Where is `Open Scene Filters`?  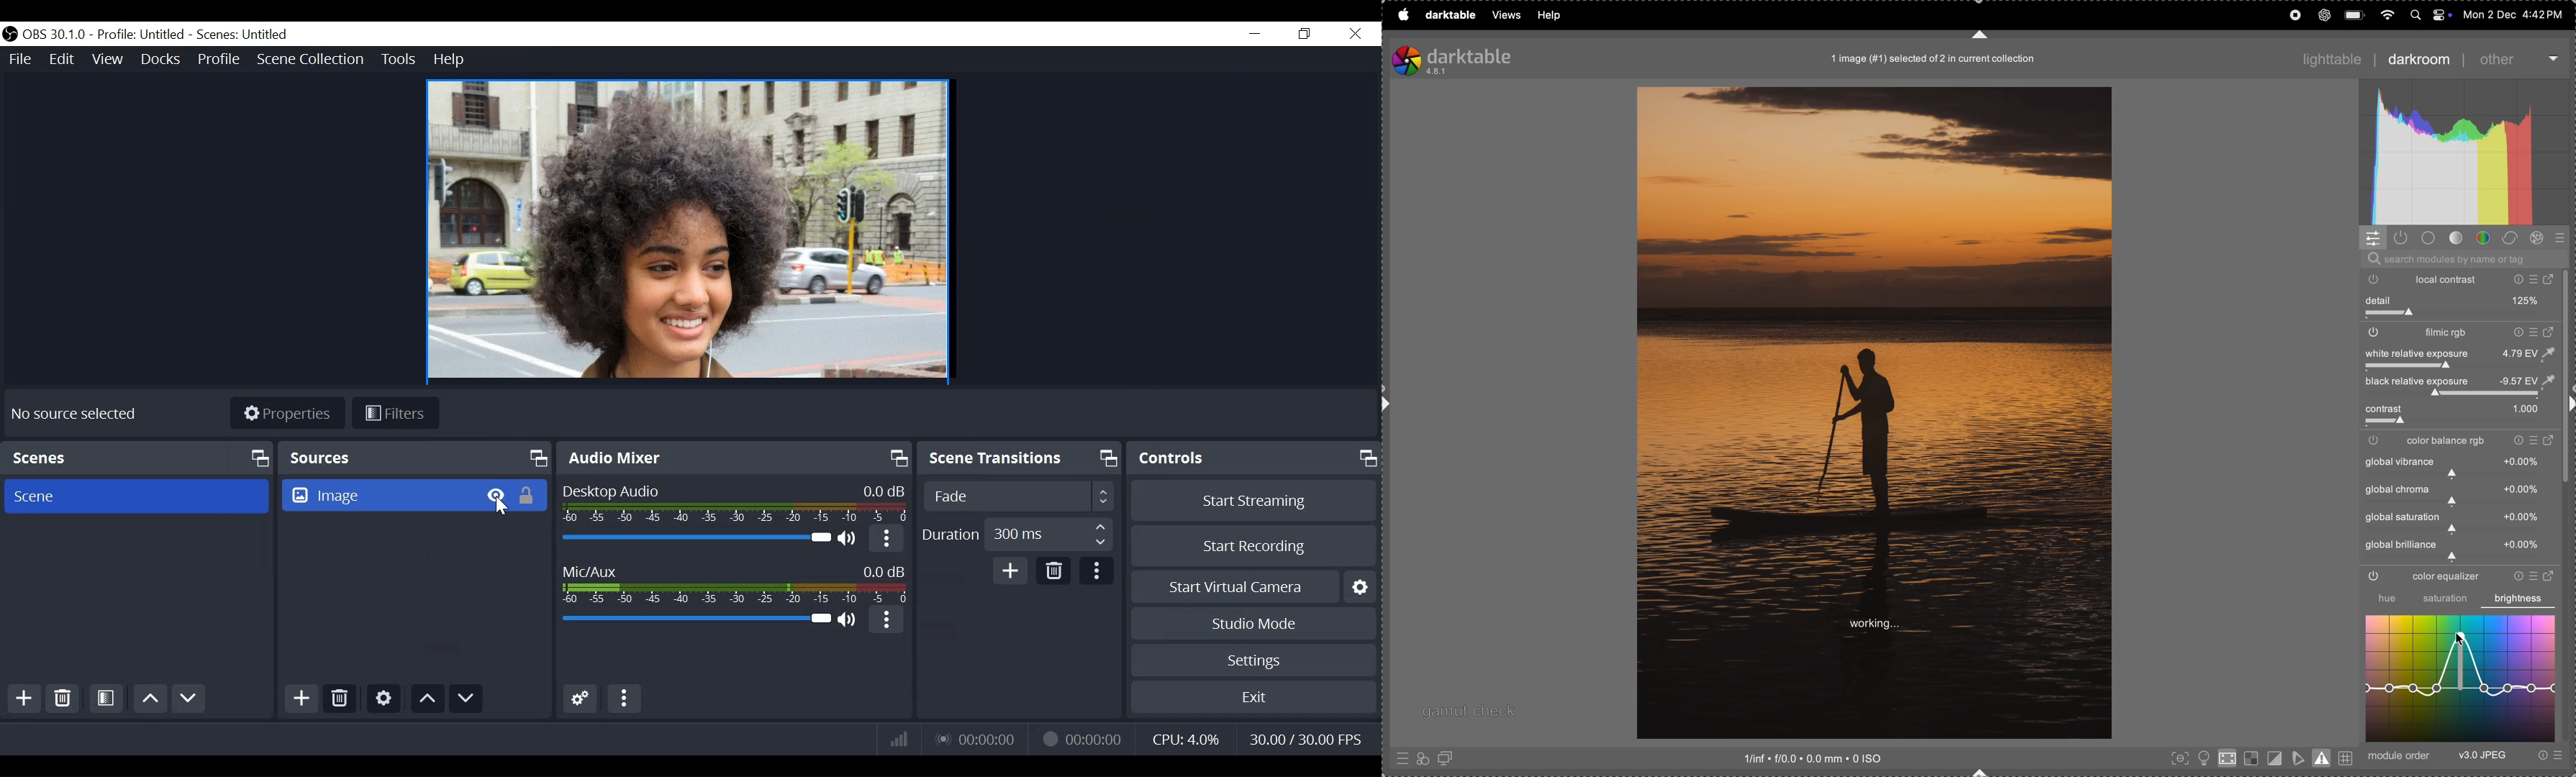
Open Scene Filters is located at coordinates (107, 700).